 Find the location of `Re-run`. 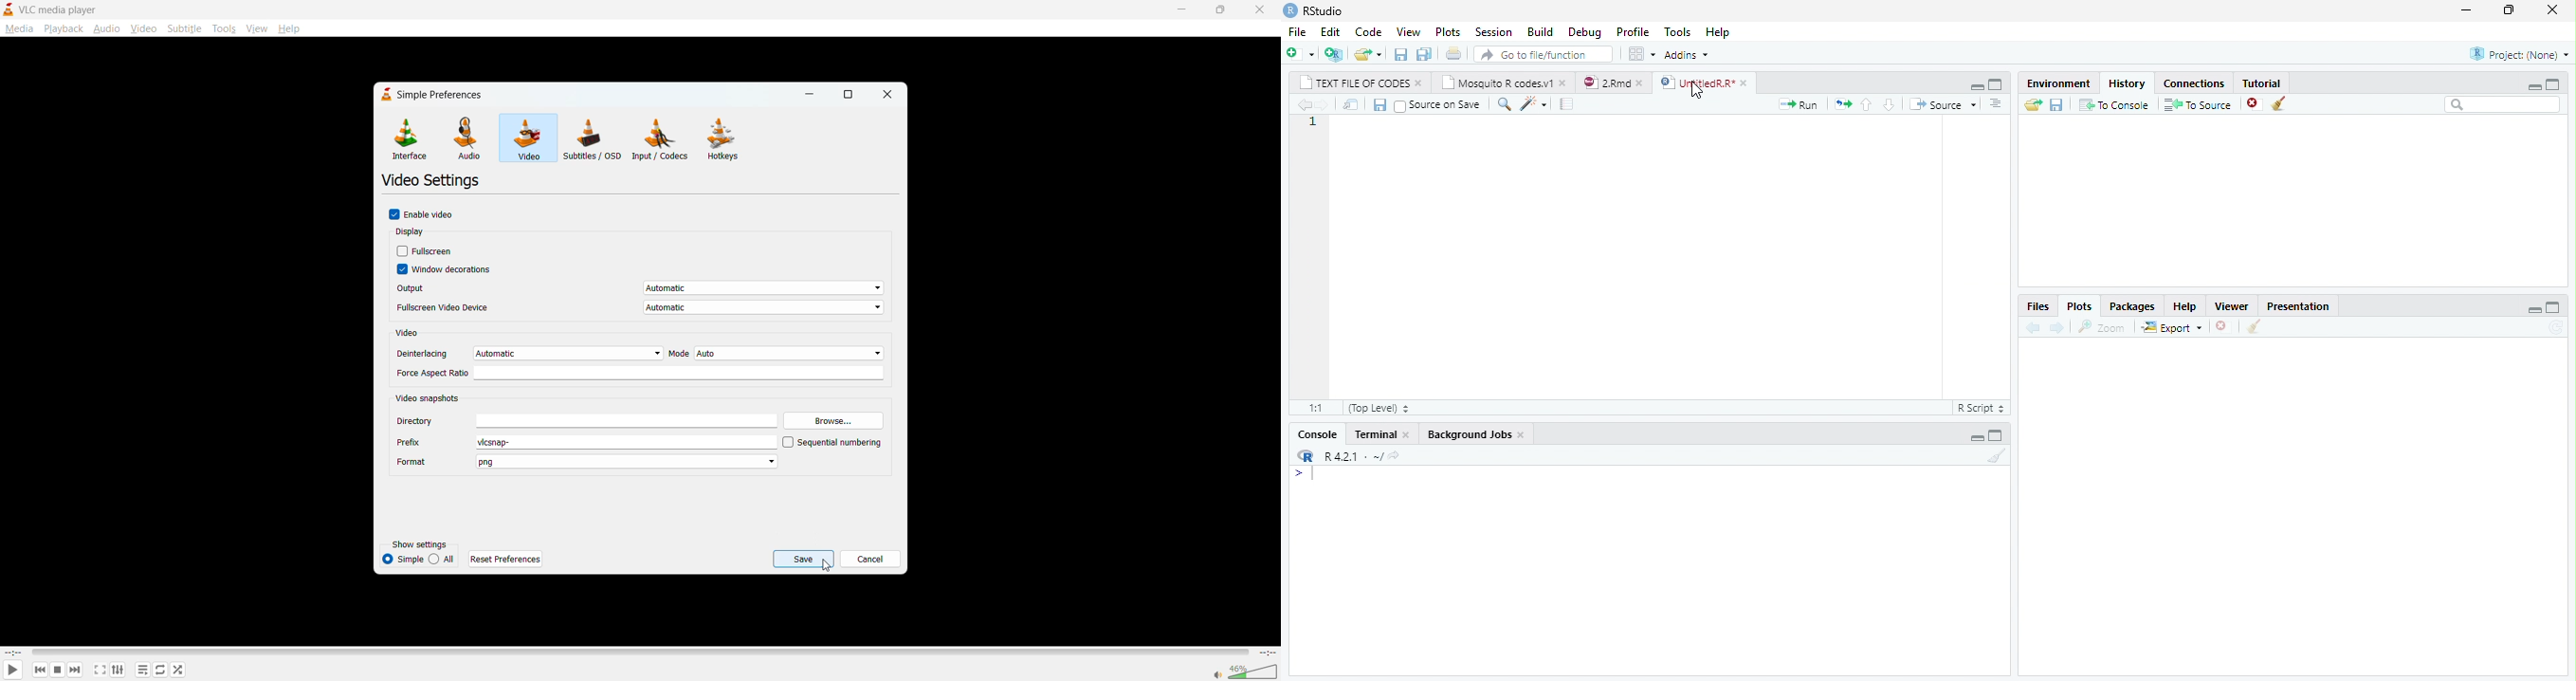

Re-run is located at coordinates (1842, 104).